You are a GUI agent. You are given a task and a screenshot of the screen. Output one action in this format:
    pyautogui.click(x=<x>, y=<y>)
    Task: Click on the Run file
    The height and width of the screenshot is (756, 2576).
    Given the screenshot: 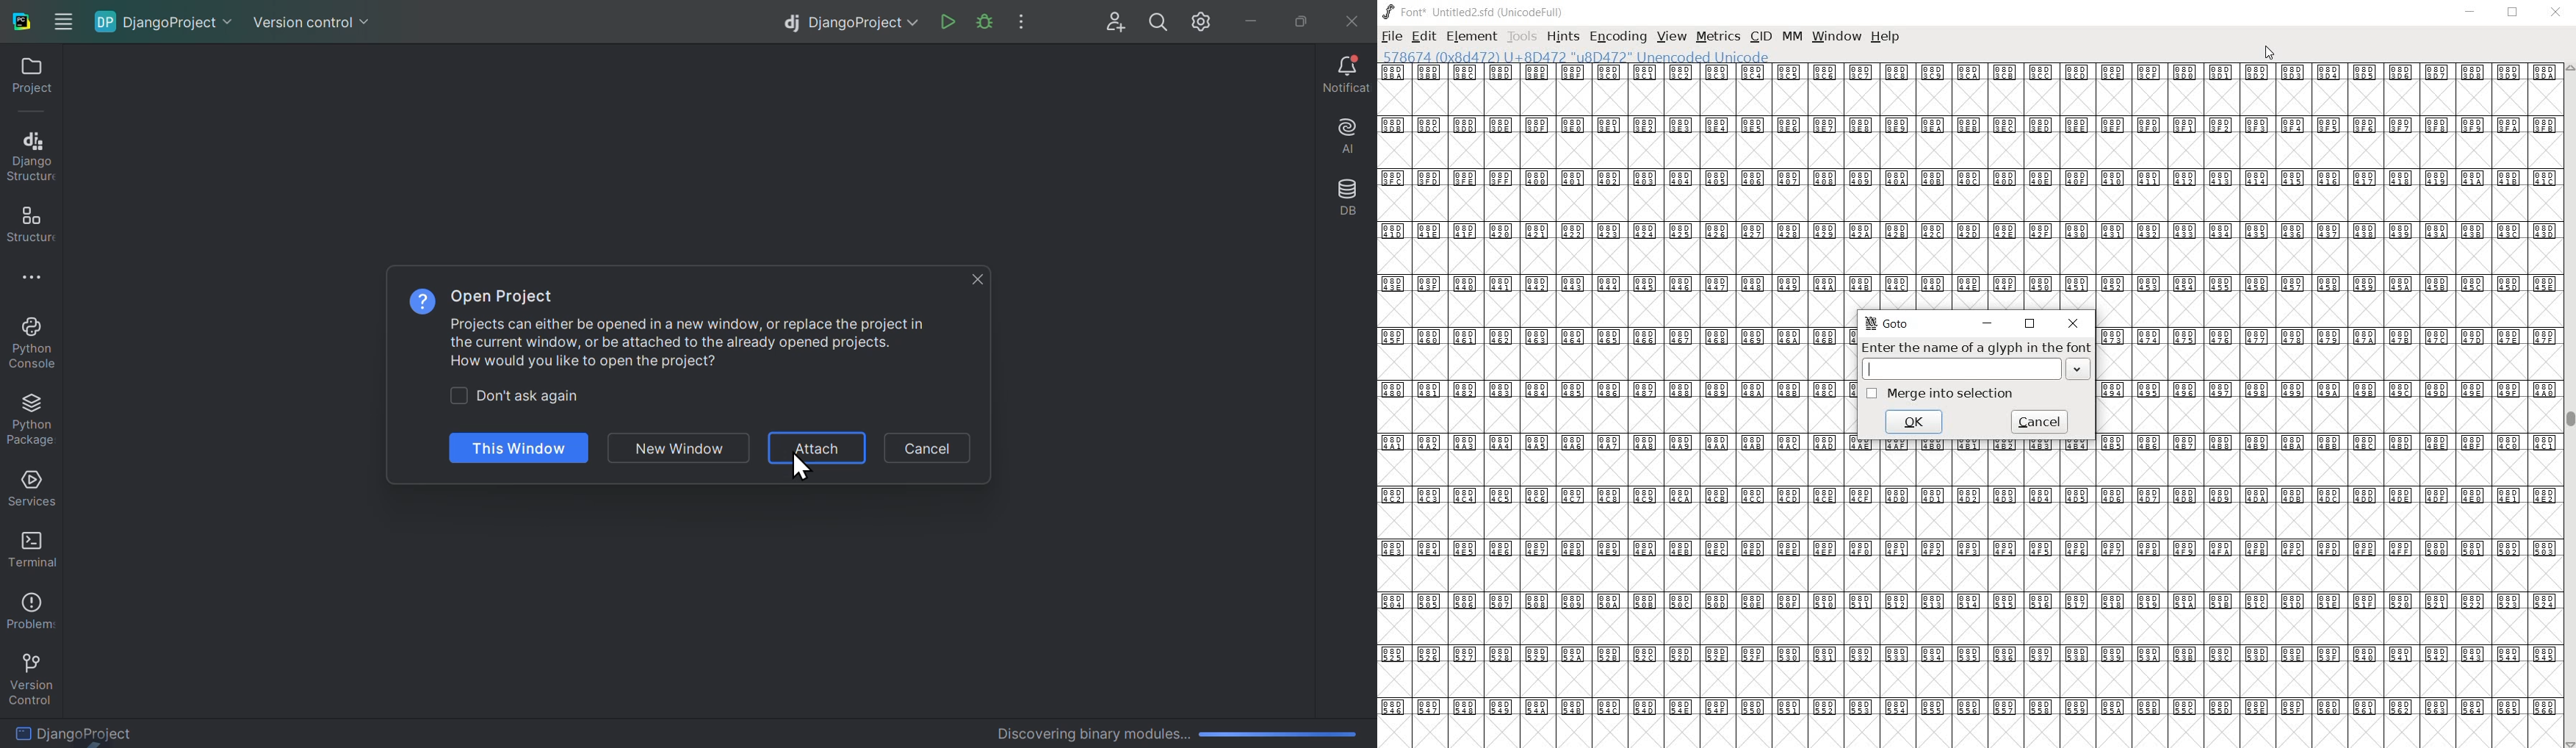 What is the action you would take?
    pyautogui.click(x=949, y=23)
    